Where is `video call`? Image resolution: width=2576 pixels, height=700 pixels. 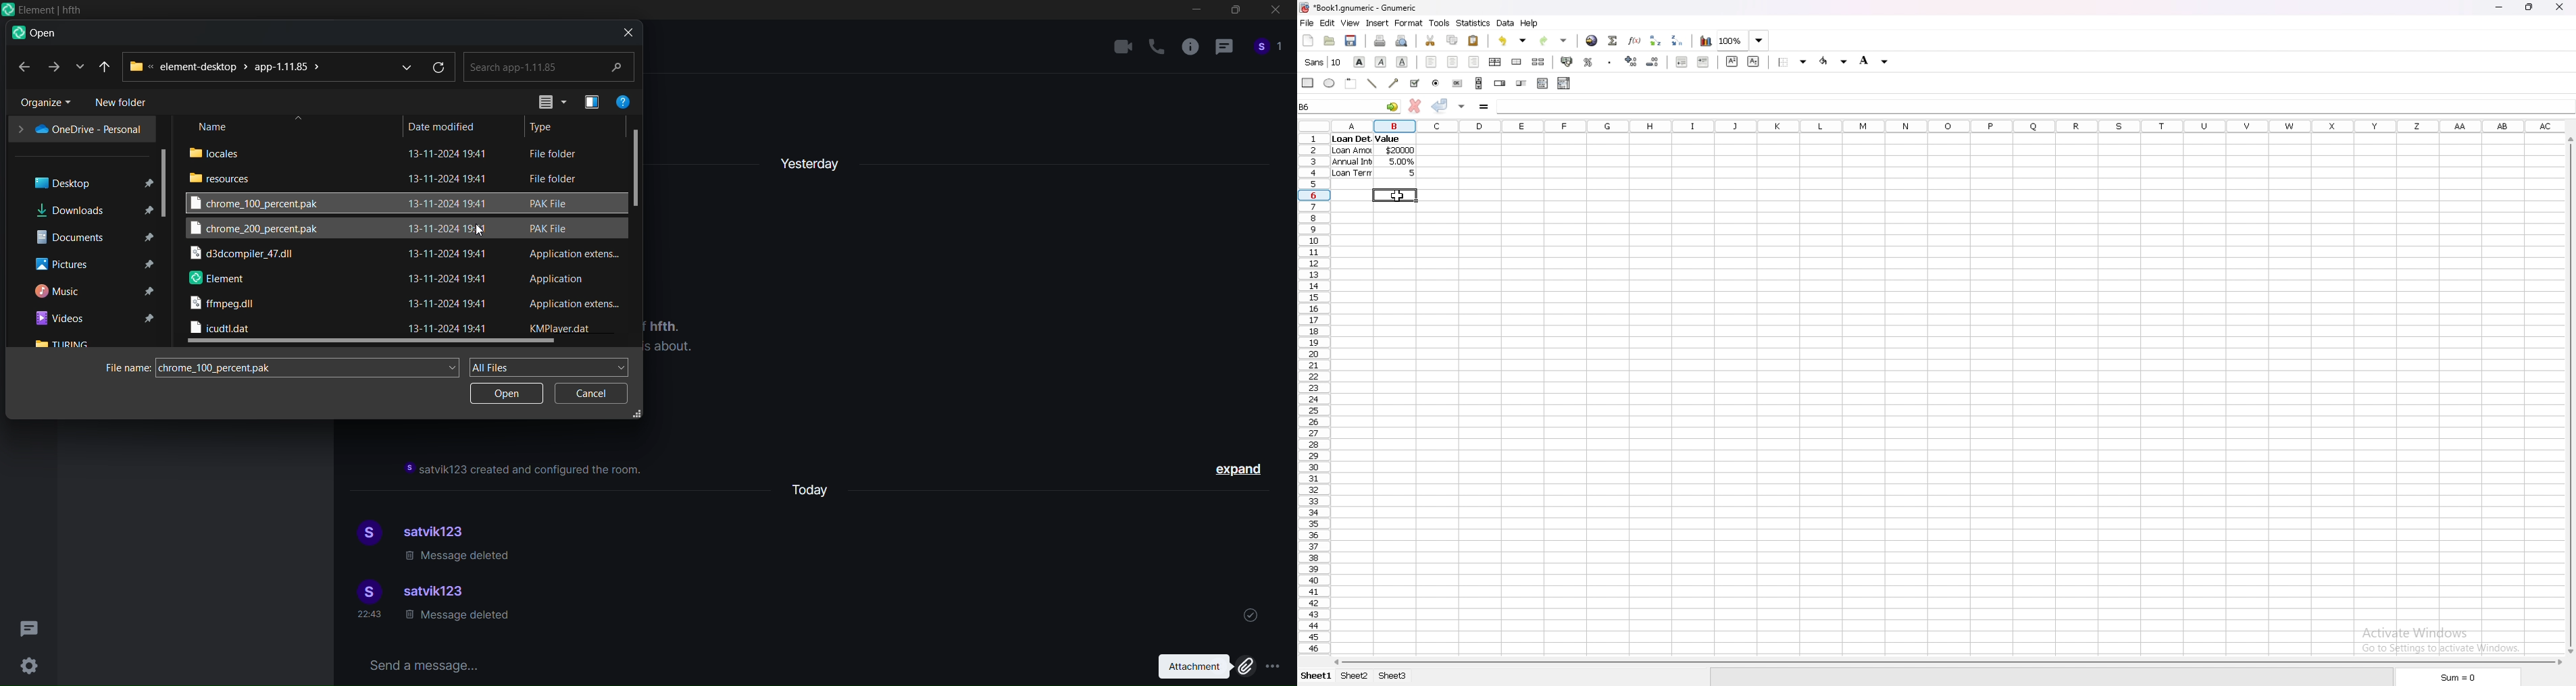
video call is located at coordinates (1123, 46).